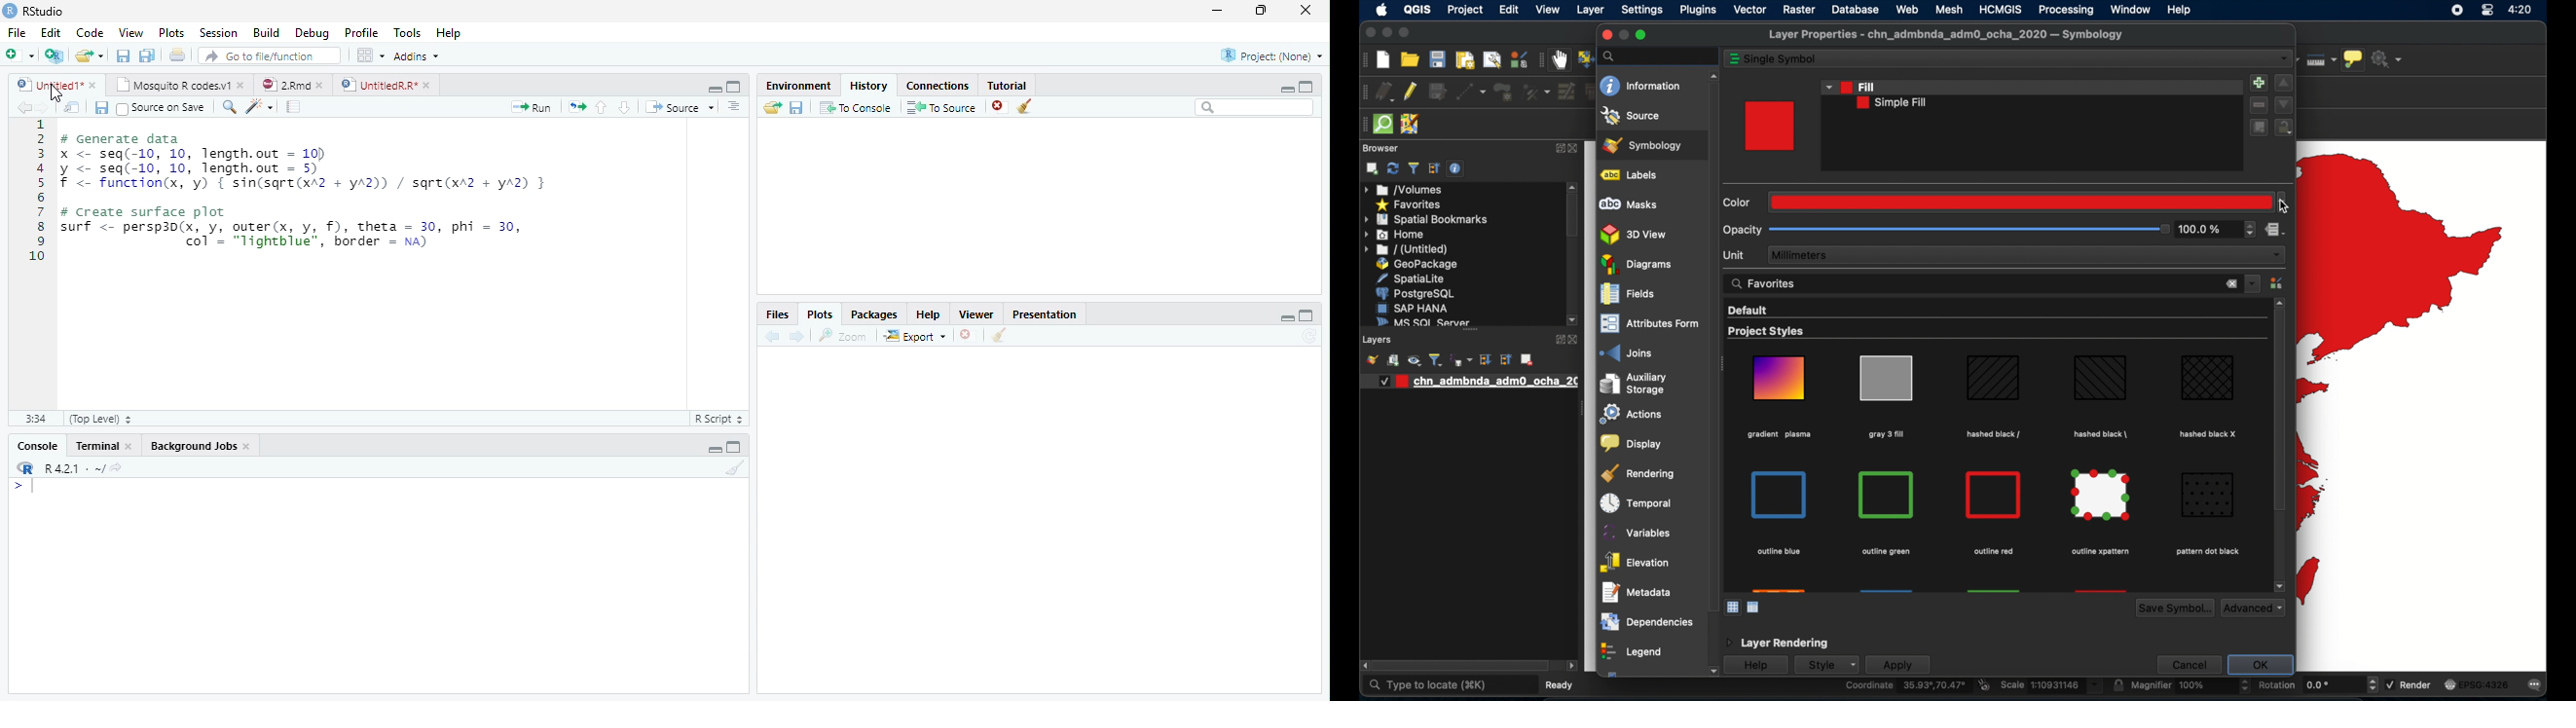  Describe the element at coordinates (1641, 86) in the screenshot. I see `information` at that location.